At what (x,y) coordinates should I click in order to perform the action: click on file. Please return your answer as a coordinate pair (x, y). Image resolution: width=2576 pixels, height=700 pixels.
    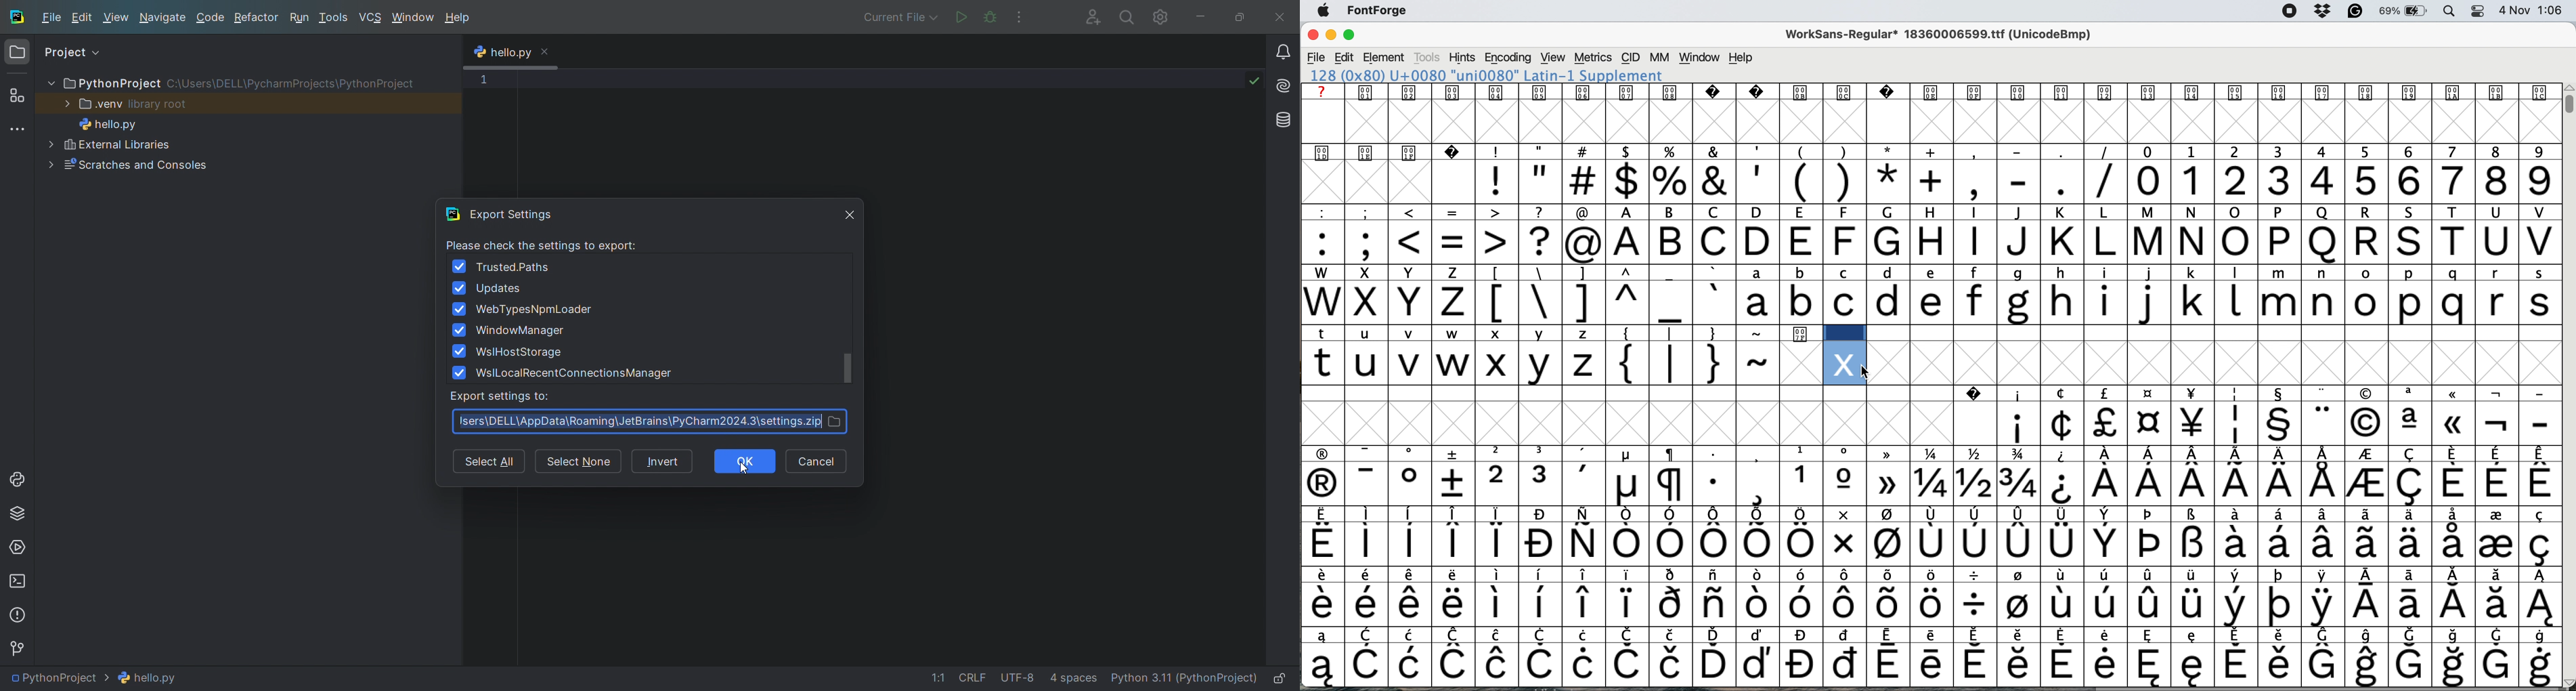
    Looking at the image, I should click on (51, 19).